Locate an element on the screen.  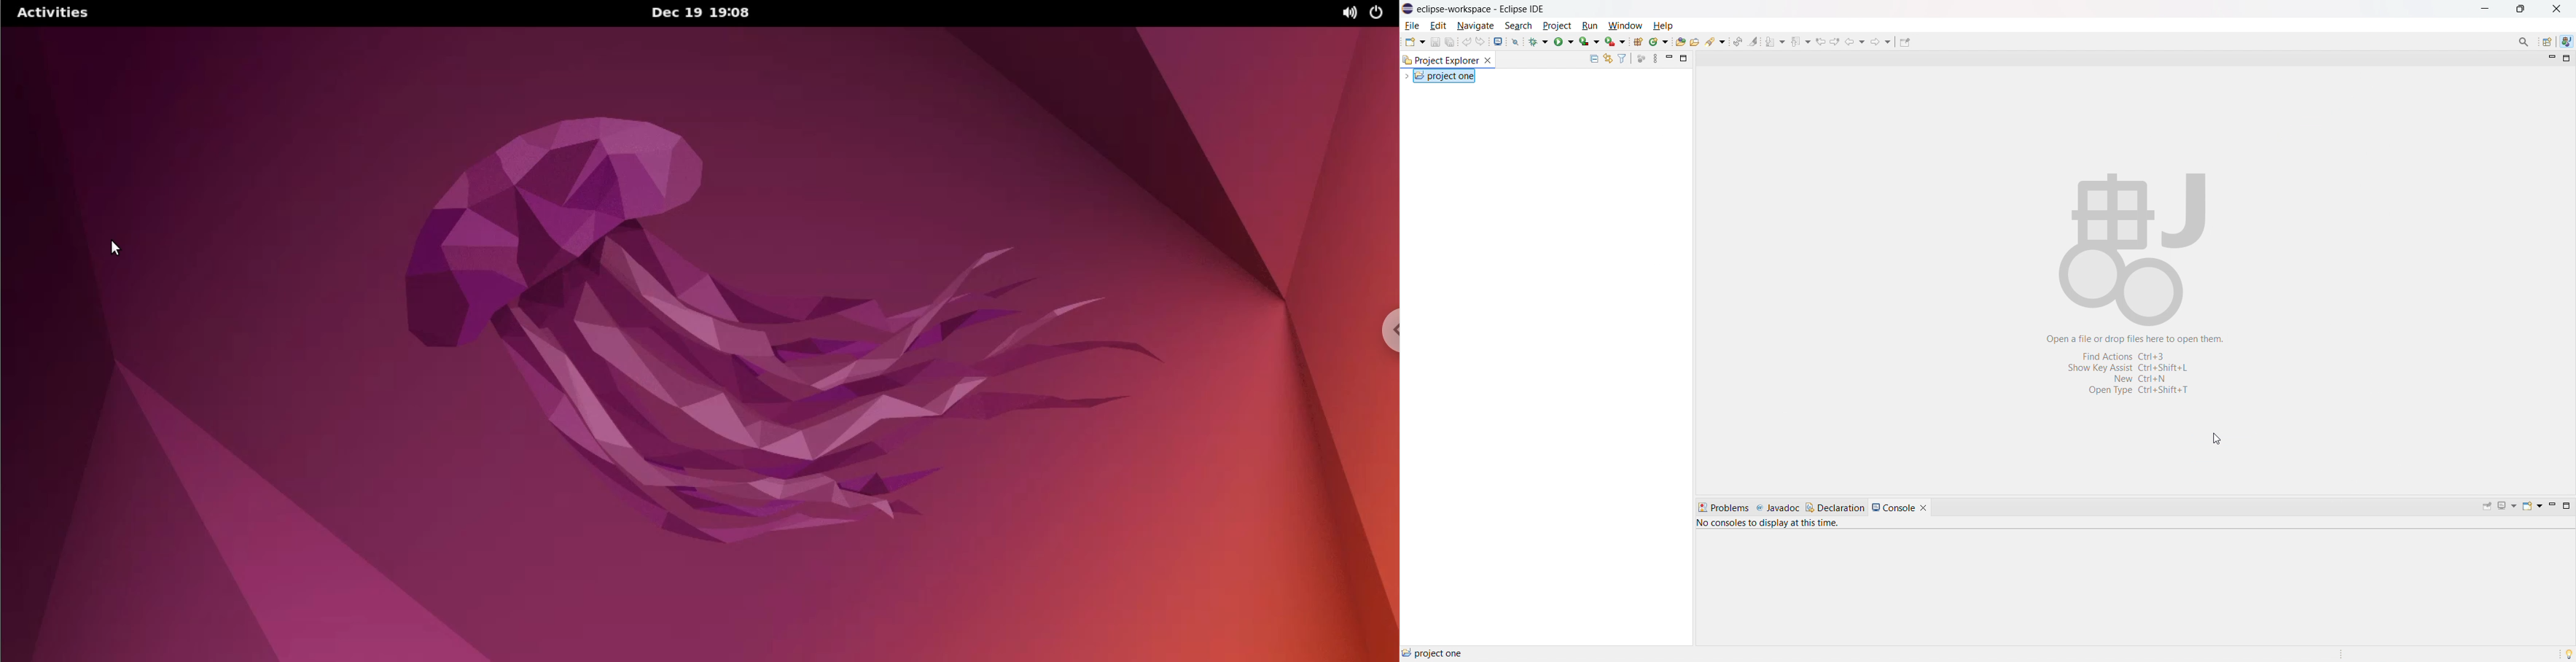
open a file or drop files here to open them.  is located at coordinates (2139, 338).